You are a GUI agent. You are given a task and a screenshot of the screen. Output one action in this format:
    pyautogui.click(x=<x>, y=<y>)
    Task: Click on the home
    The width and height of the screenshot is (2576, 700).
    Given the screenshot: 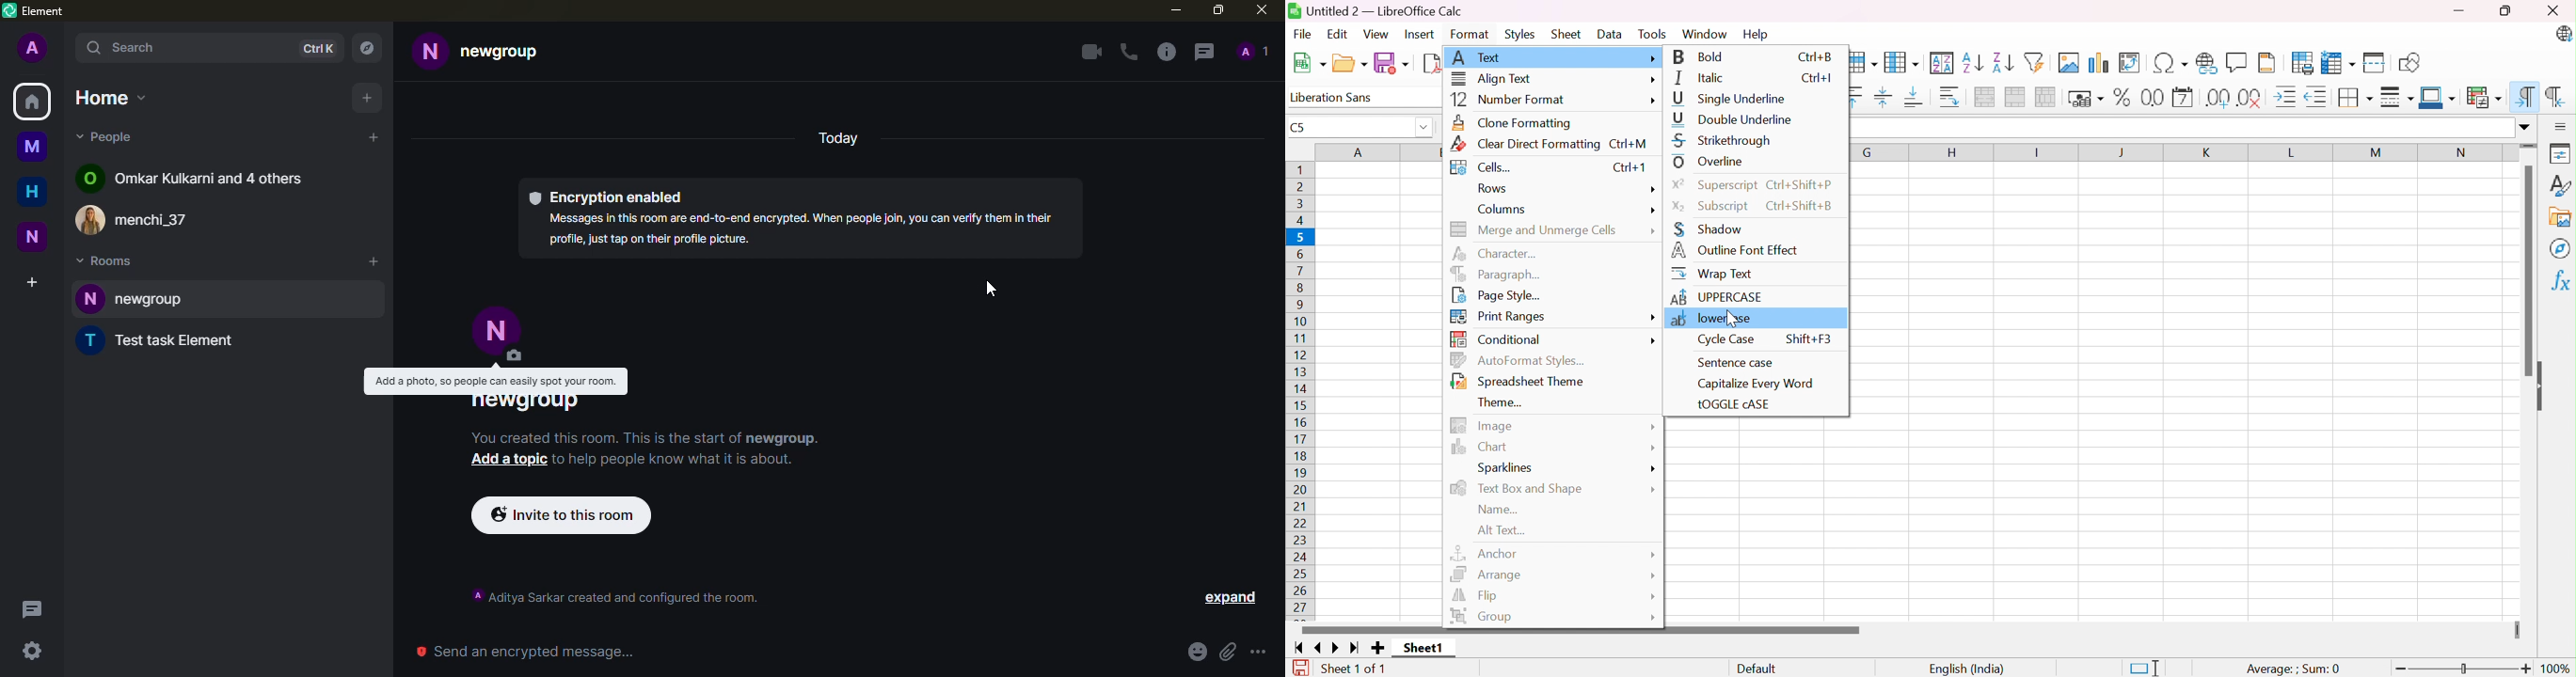 What is the action you would take?
    pyautogui.click(x=32, y=102)
    